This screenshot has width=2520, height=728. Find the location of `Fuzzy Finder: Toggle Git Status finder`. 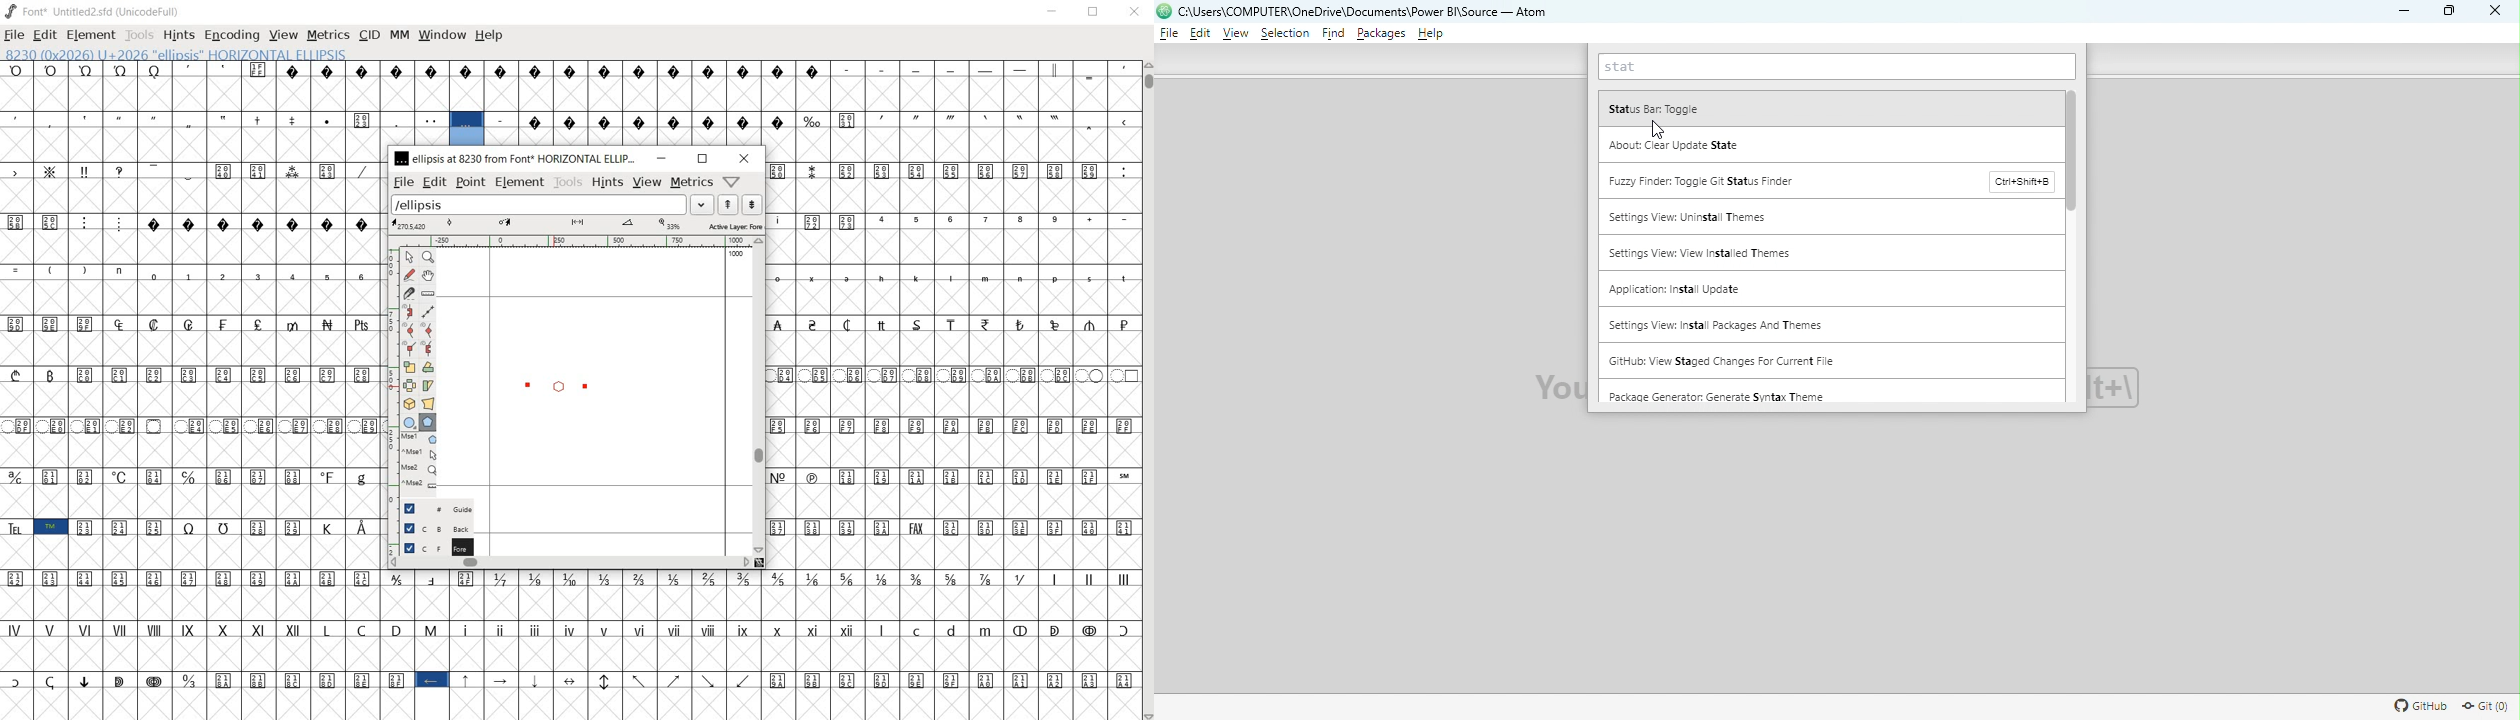

Fuzzy Finder: Toggle Git Status finder is located at coordinates (1830, 181).